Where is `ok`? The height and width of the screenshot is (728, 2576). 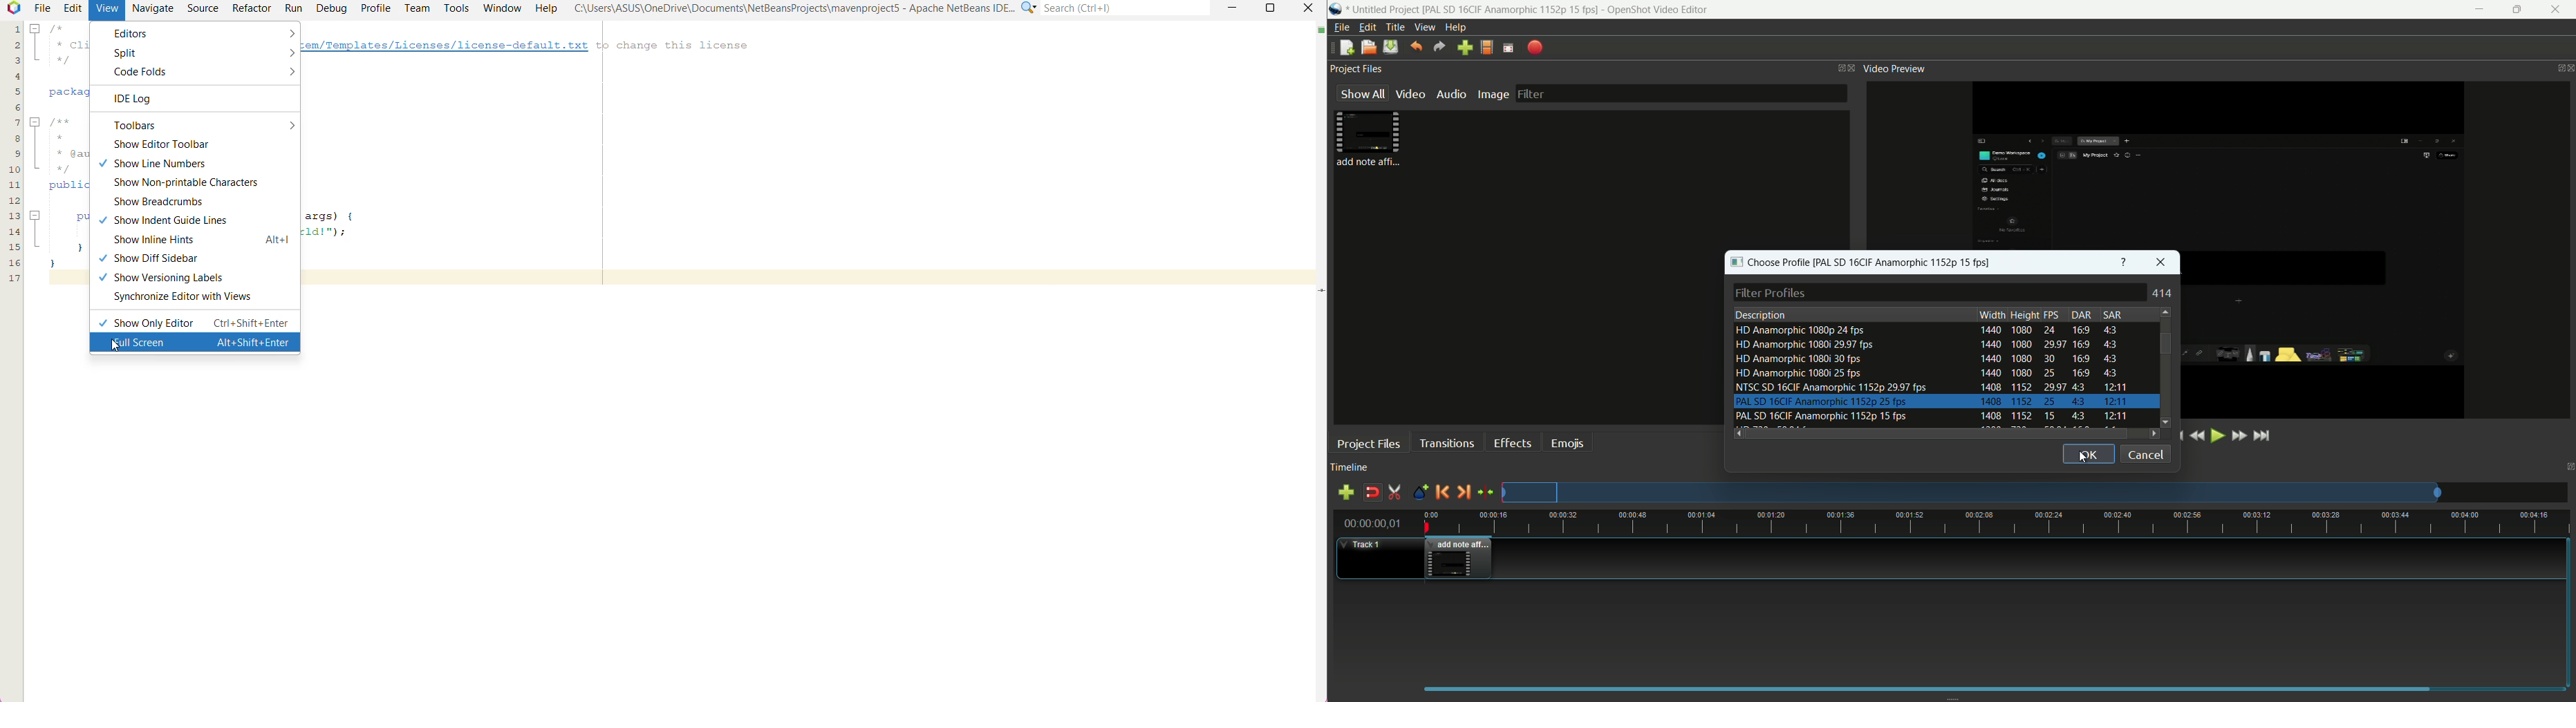
ok is located at coordinates (2088, 454).